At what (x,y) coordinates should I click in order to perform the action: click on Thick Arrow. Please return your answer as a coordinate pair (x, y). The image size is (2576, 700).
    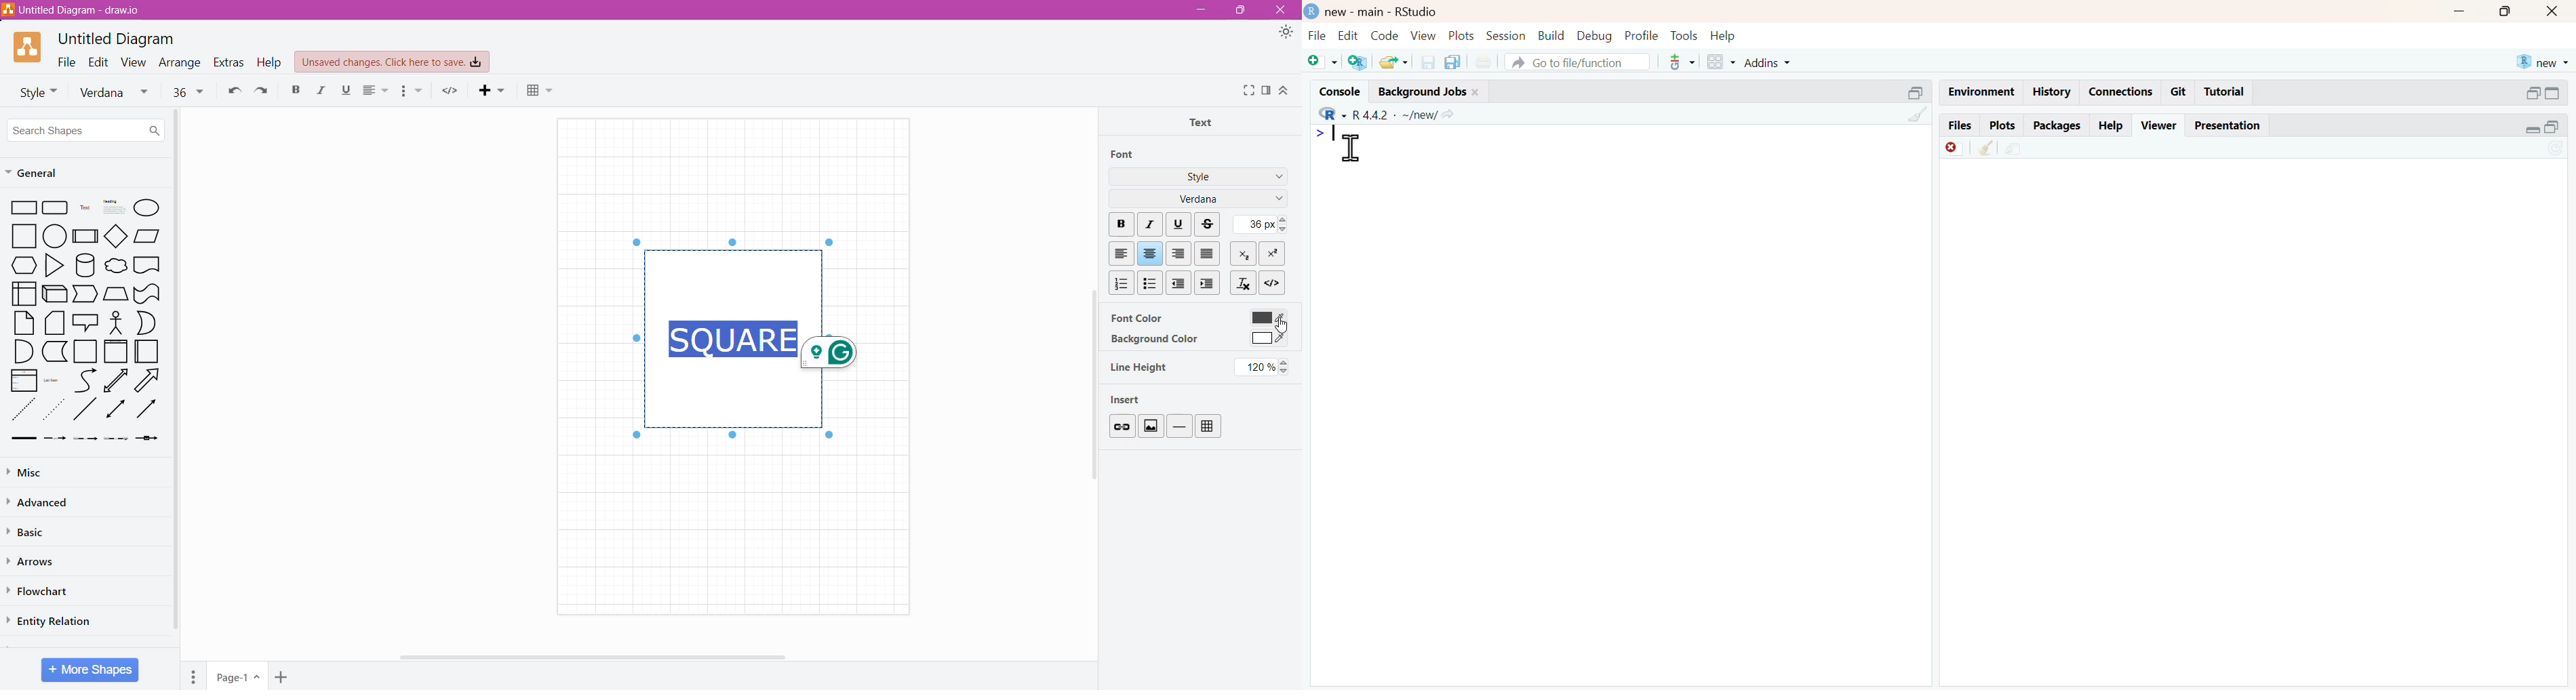
    Looking at the image, I should click on (20, 439).